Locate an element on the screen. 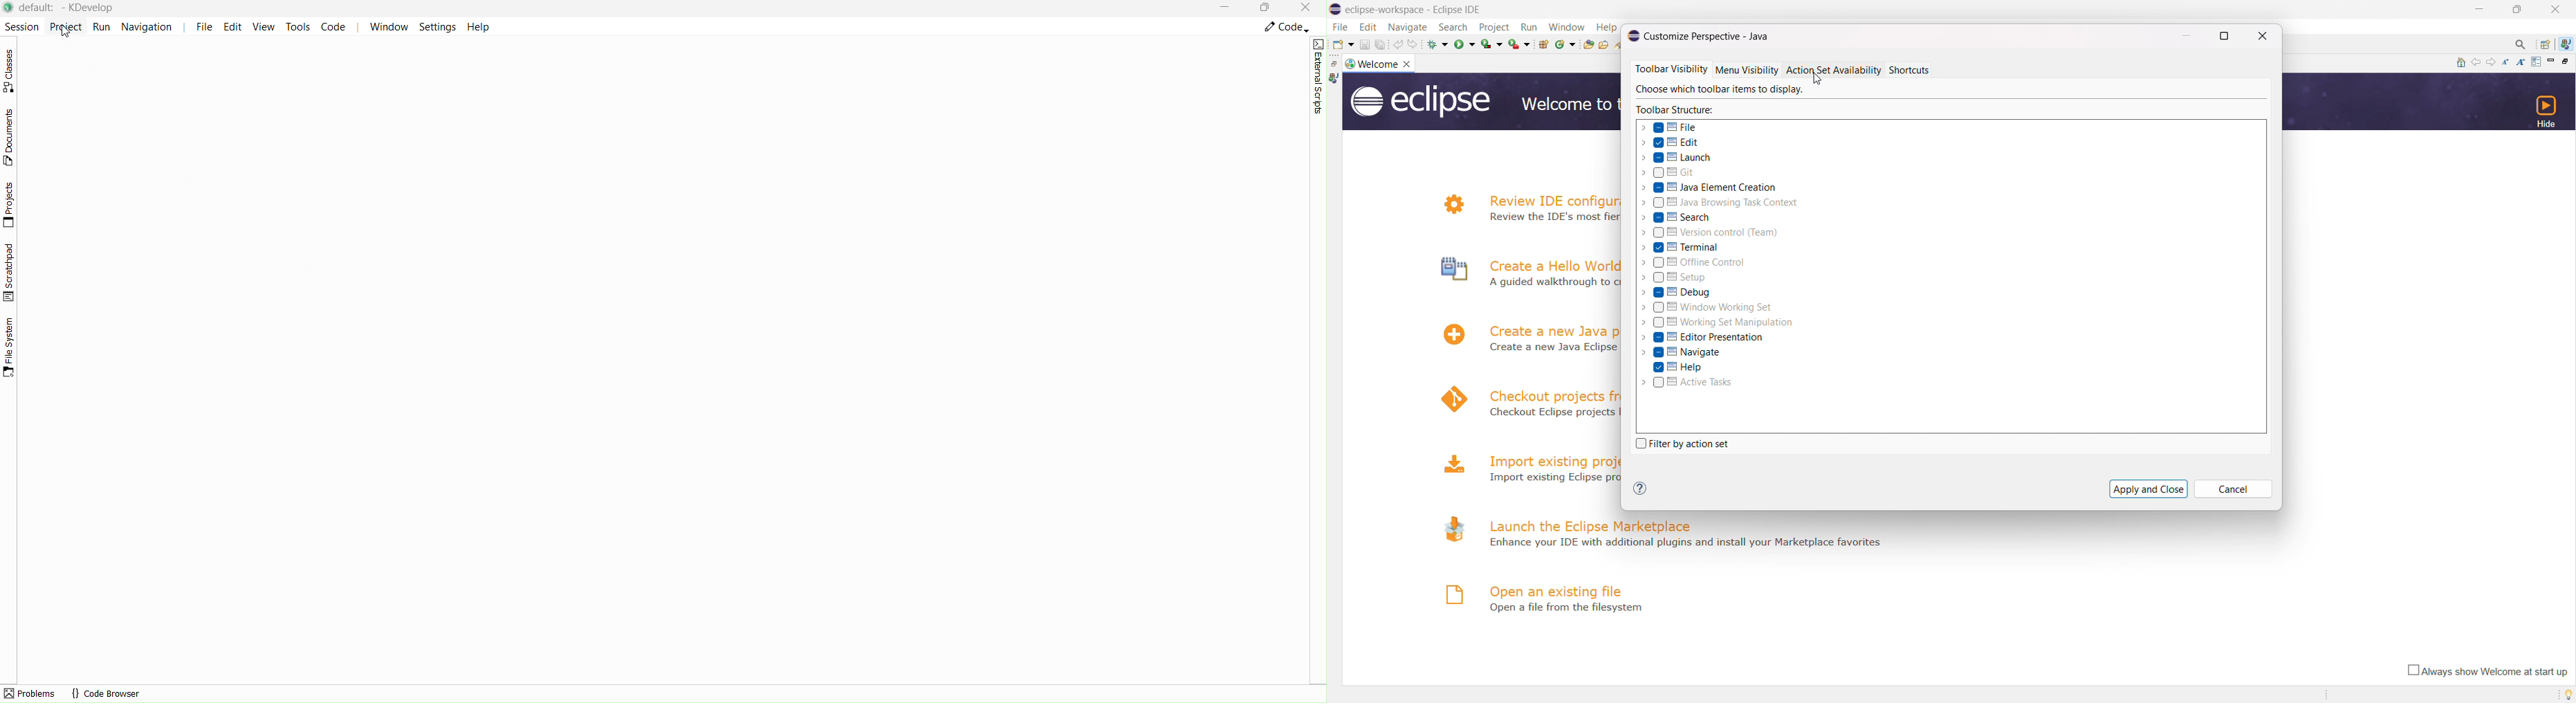 The width and height of the screenshot is (2576, 728). logo is located at coordinates (1635, 36).